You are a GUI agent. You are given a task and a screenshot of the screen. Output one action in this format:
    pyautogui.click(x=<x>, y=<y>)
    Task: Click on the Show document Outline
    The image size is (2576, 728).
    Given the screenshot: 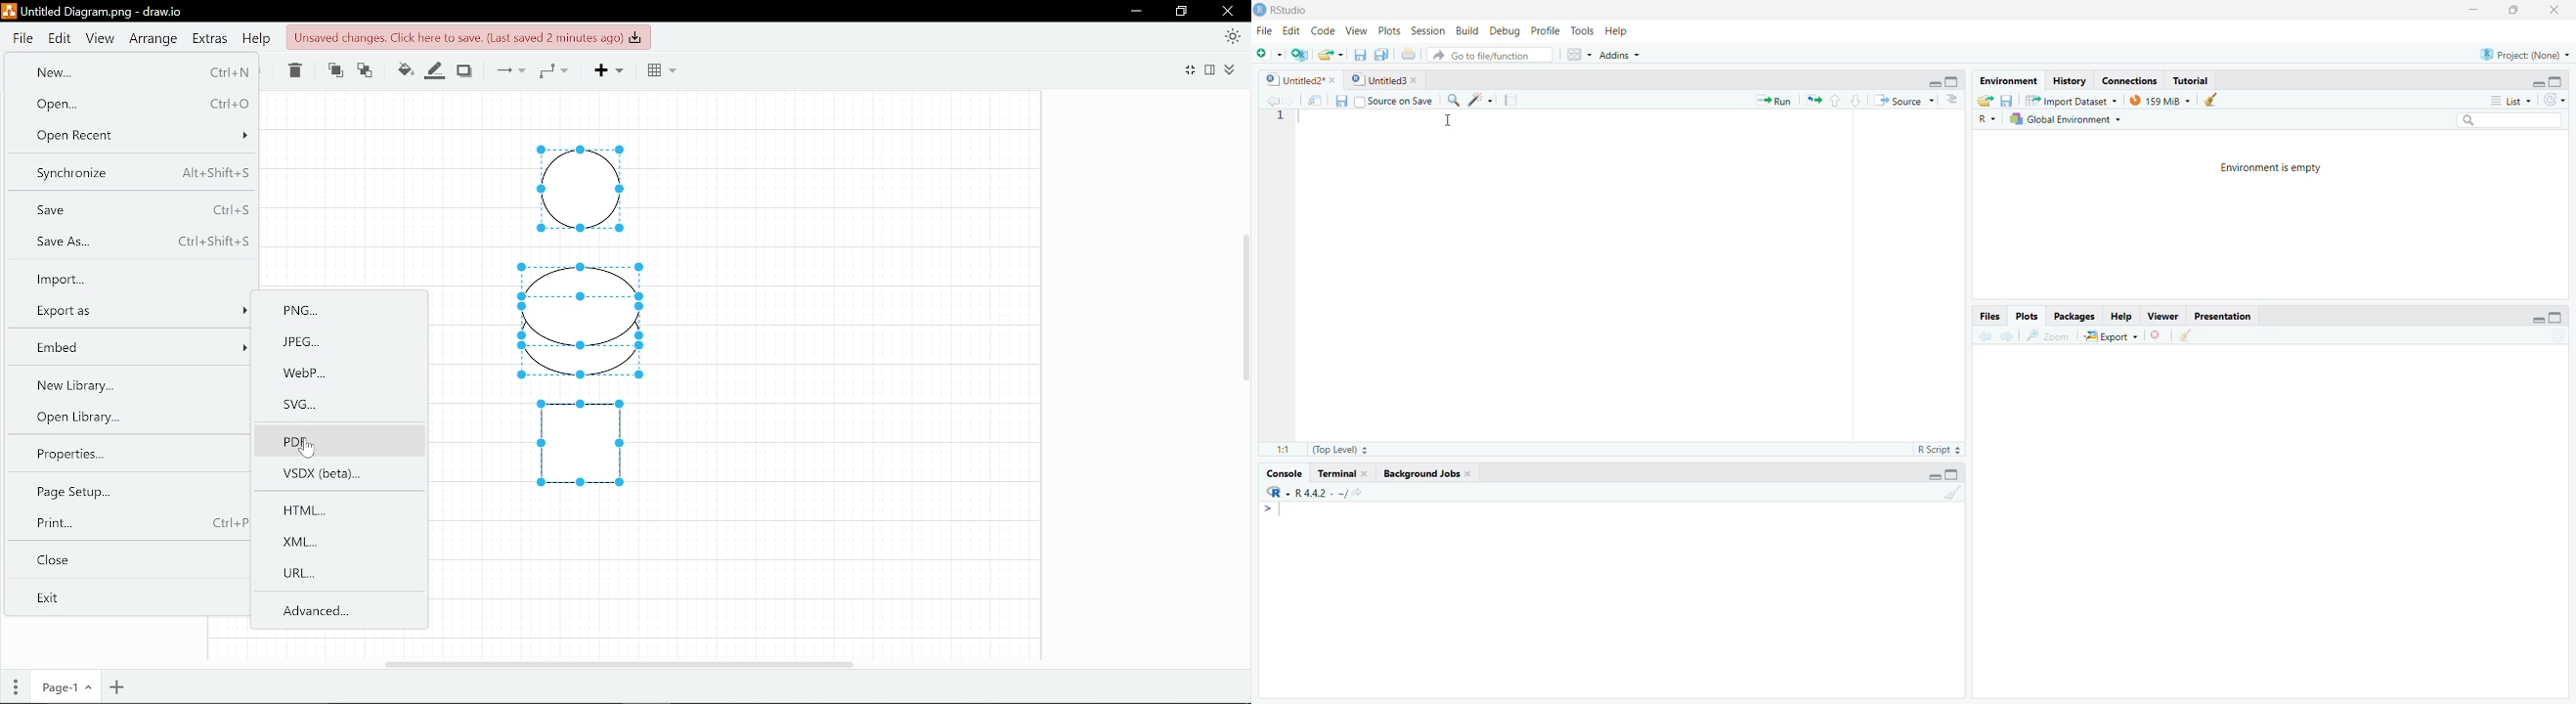 What is the action you would take?
    pyautogui.click(x=1954, y=99)
    